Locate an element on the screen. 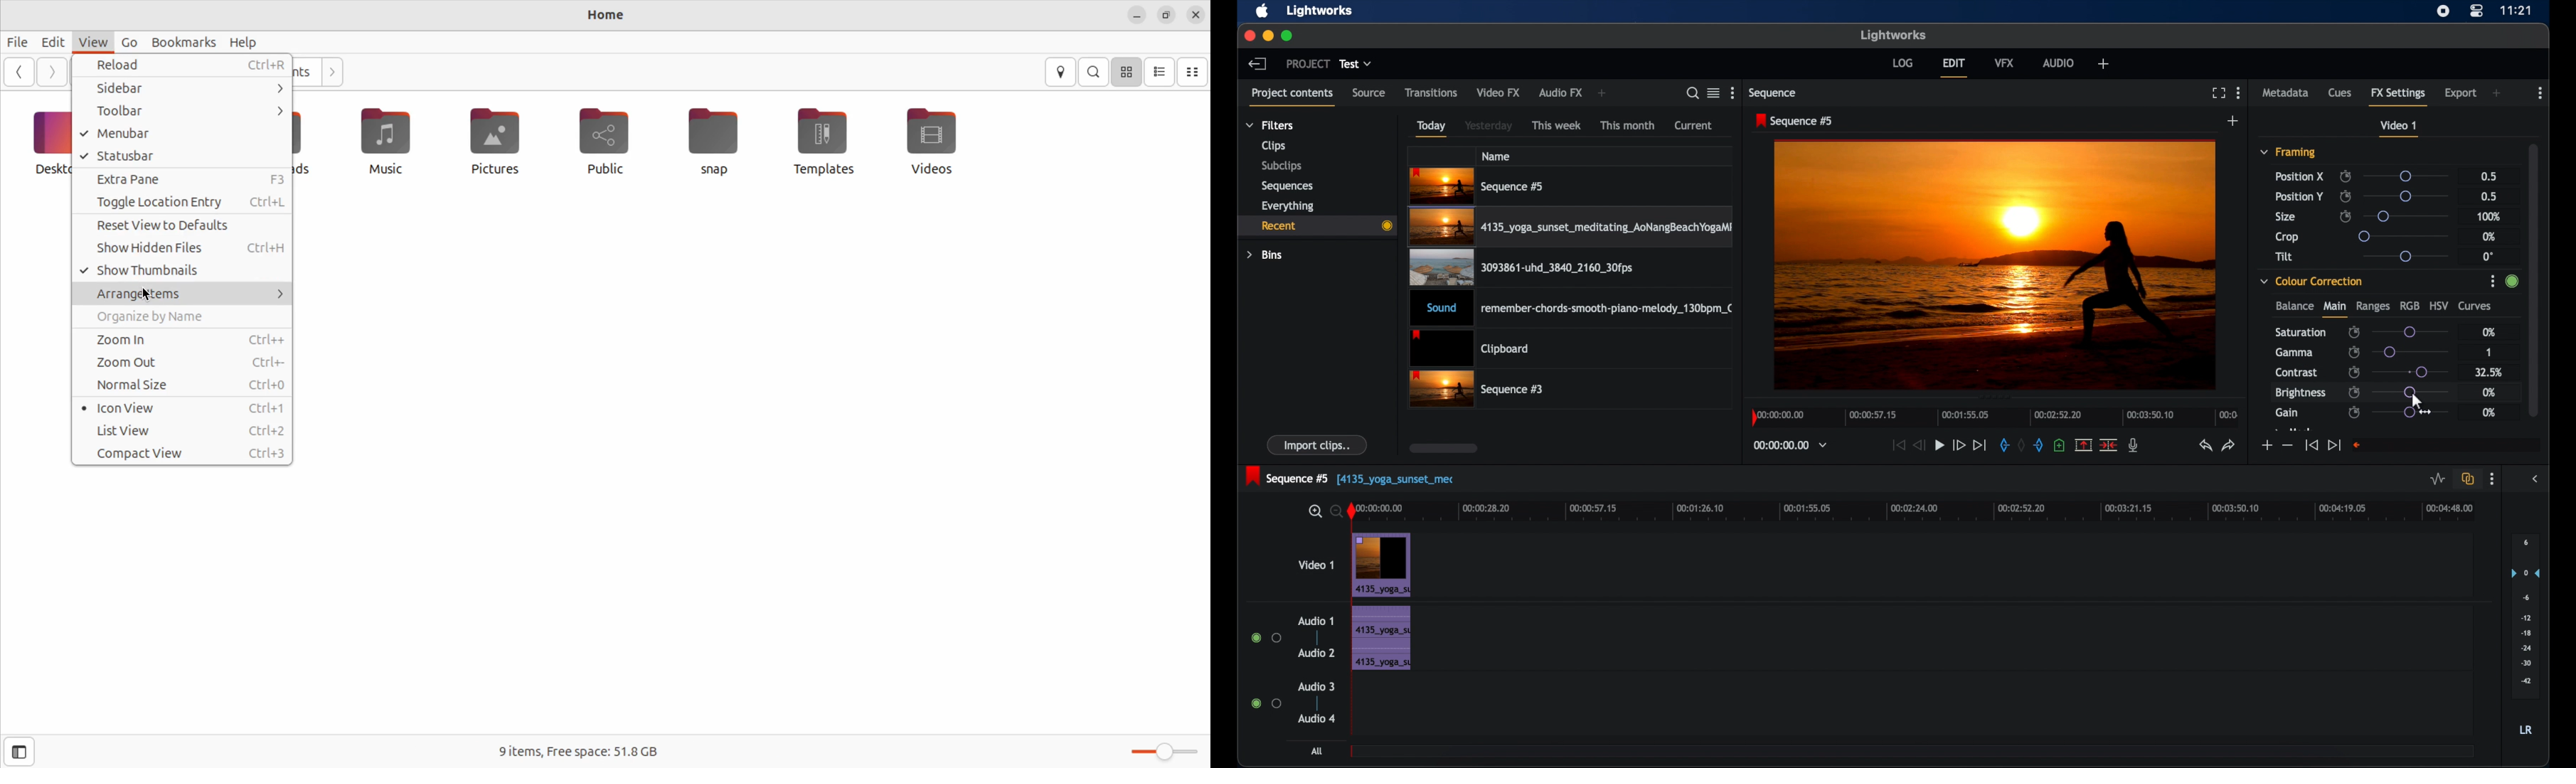  0% is located at coordinates (2487, 236).